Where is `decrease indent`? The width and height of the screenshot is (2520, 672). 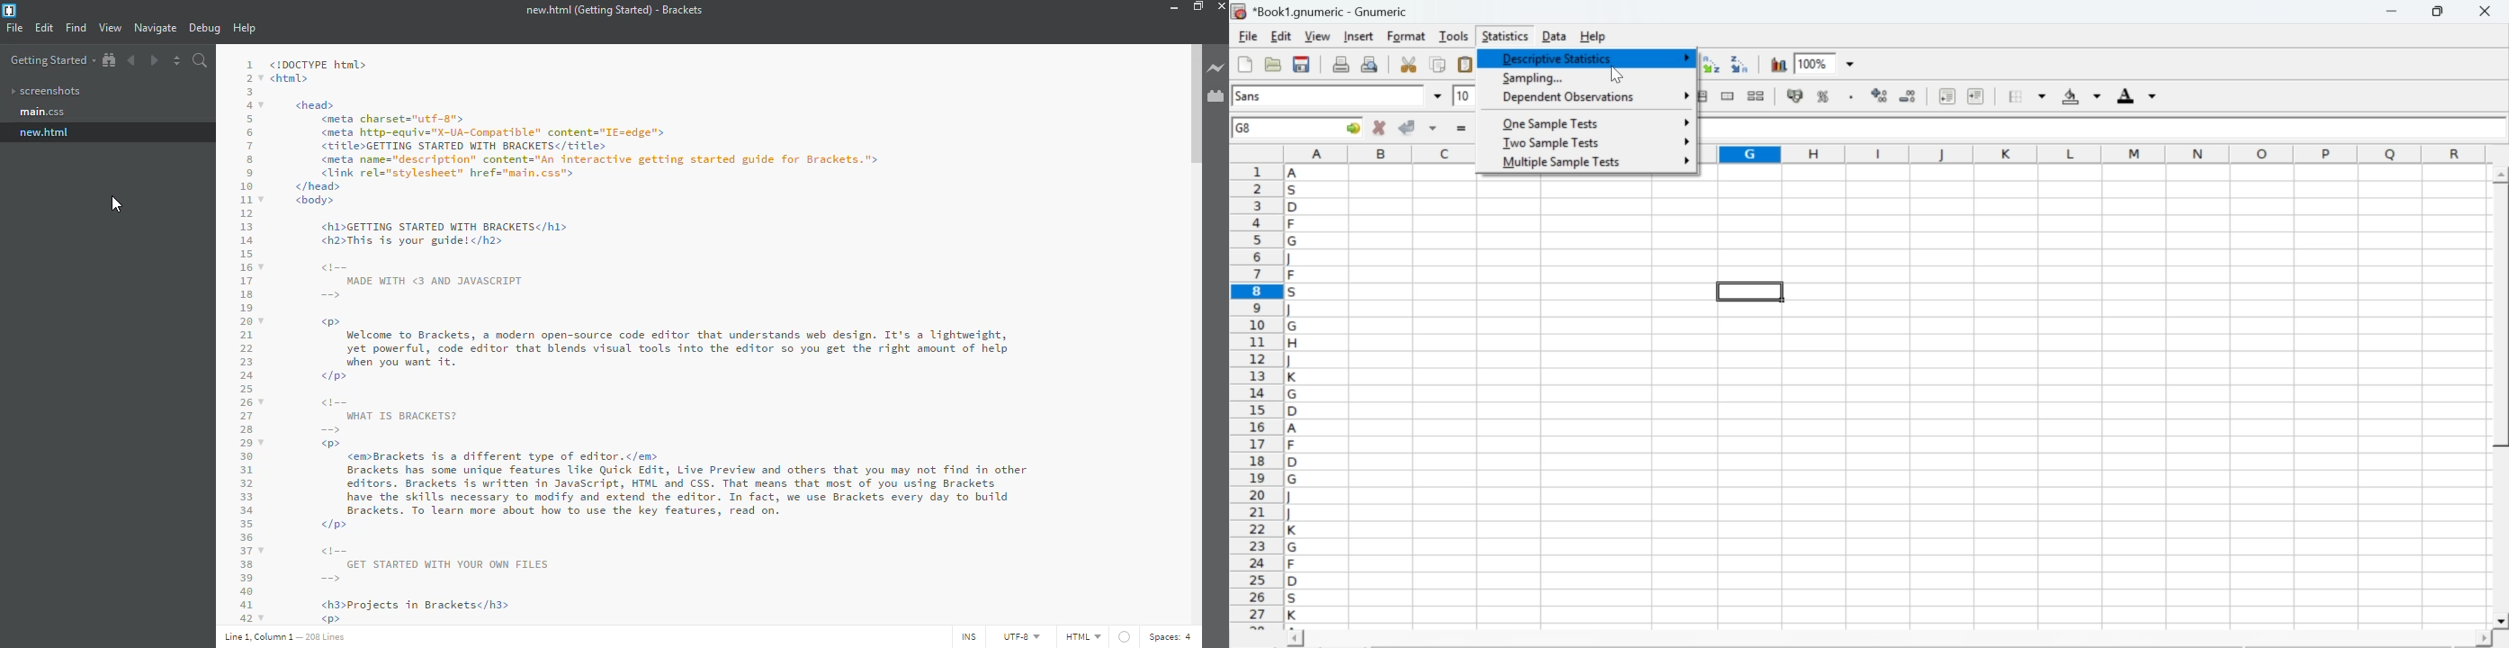 decrease indent is located at coordinates (1947, 95).